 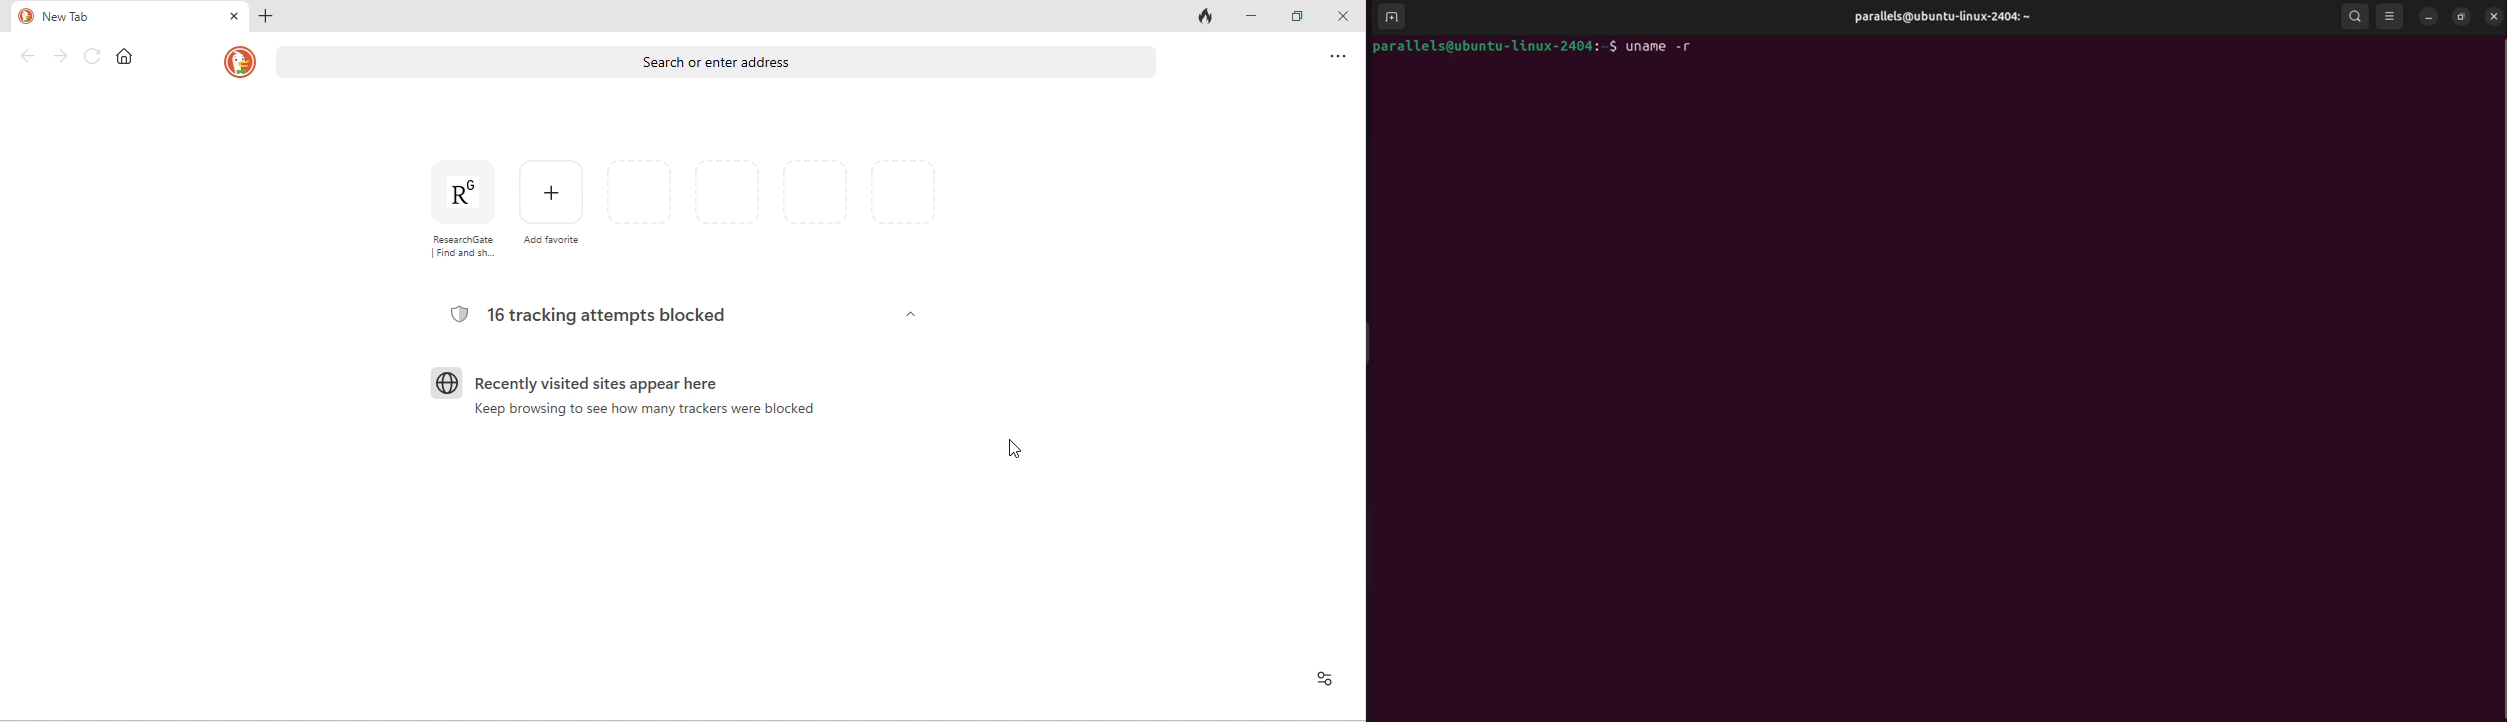 What do you see at coordinates (269, 18) in the screenshot?
I see `add tab` at bounding box center [269, 18].